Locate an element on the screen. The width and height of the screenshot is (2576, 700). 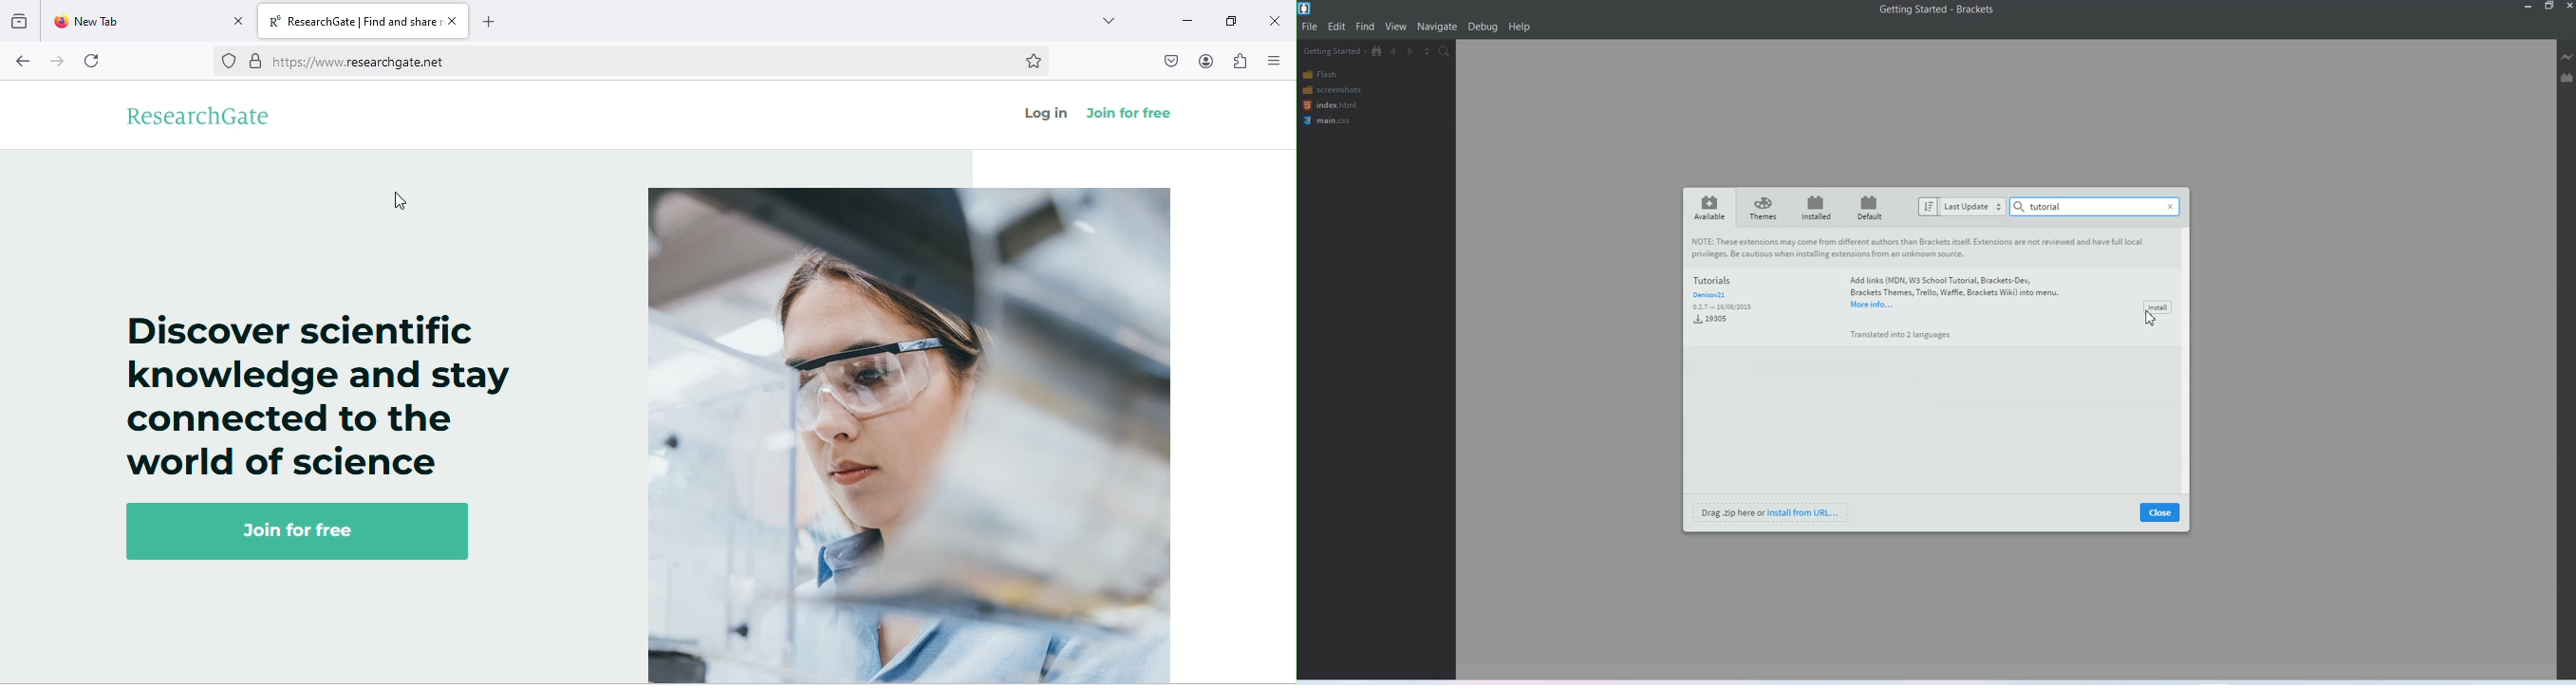
Install is located at coordinates (2160, 307).